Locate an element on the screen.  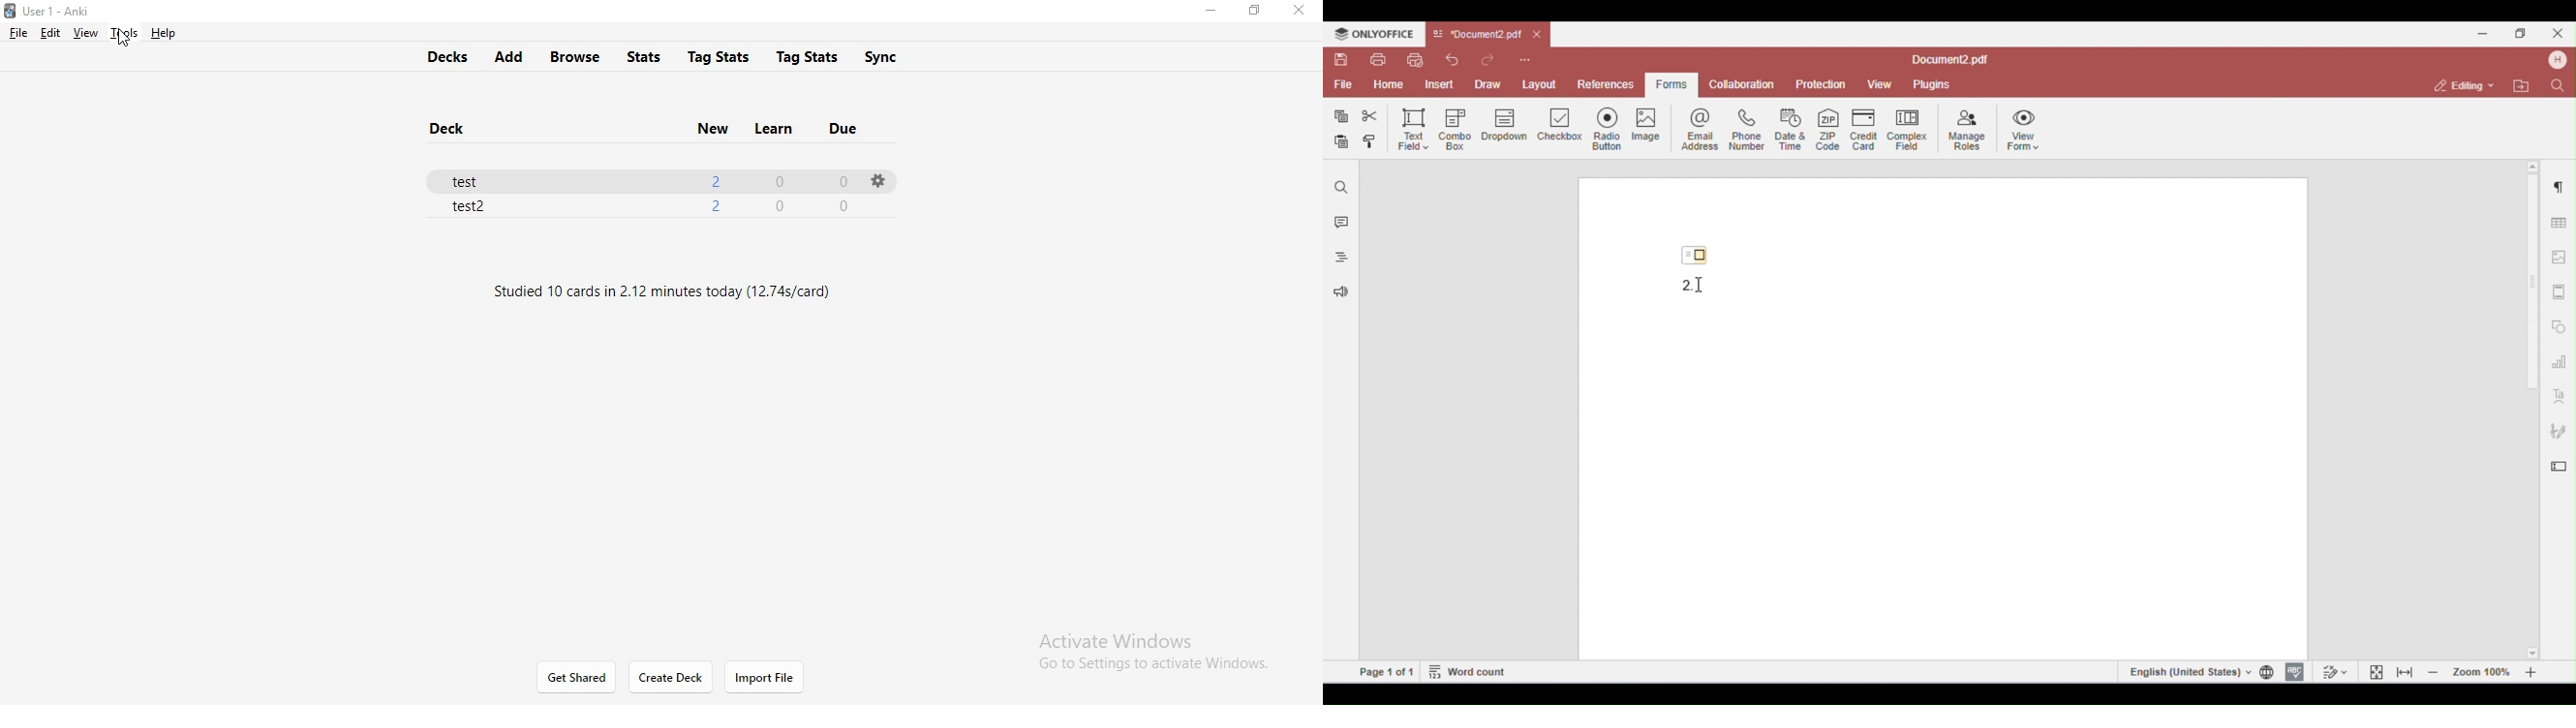
restore is located at coordinates (1253, 11).